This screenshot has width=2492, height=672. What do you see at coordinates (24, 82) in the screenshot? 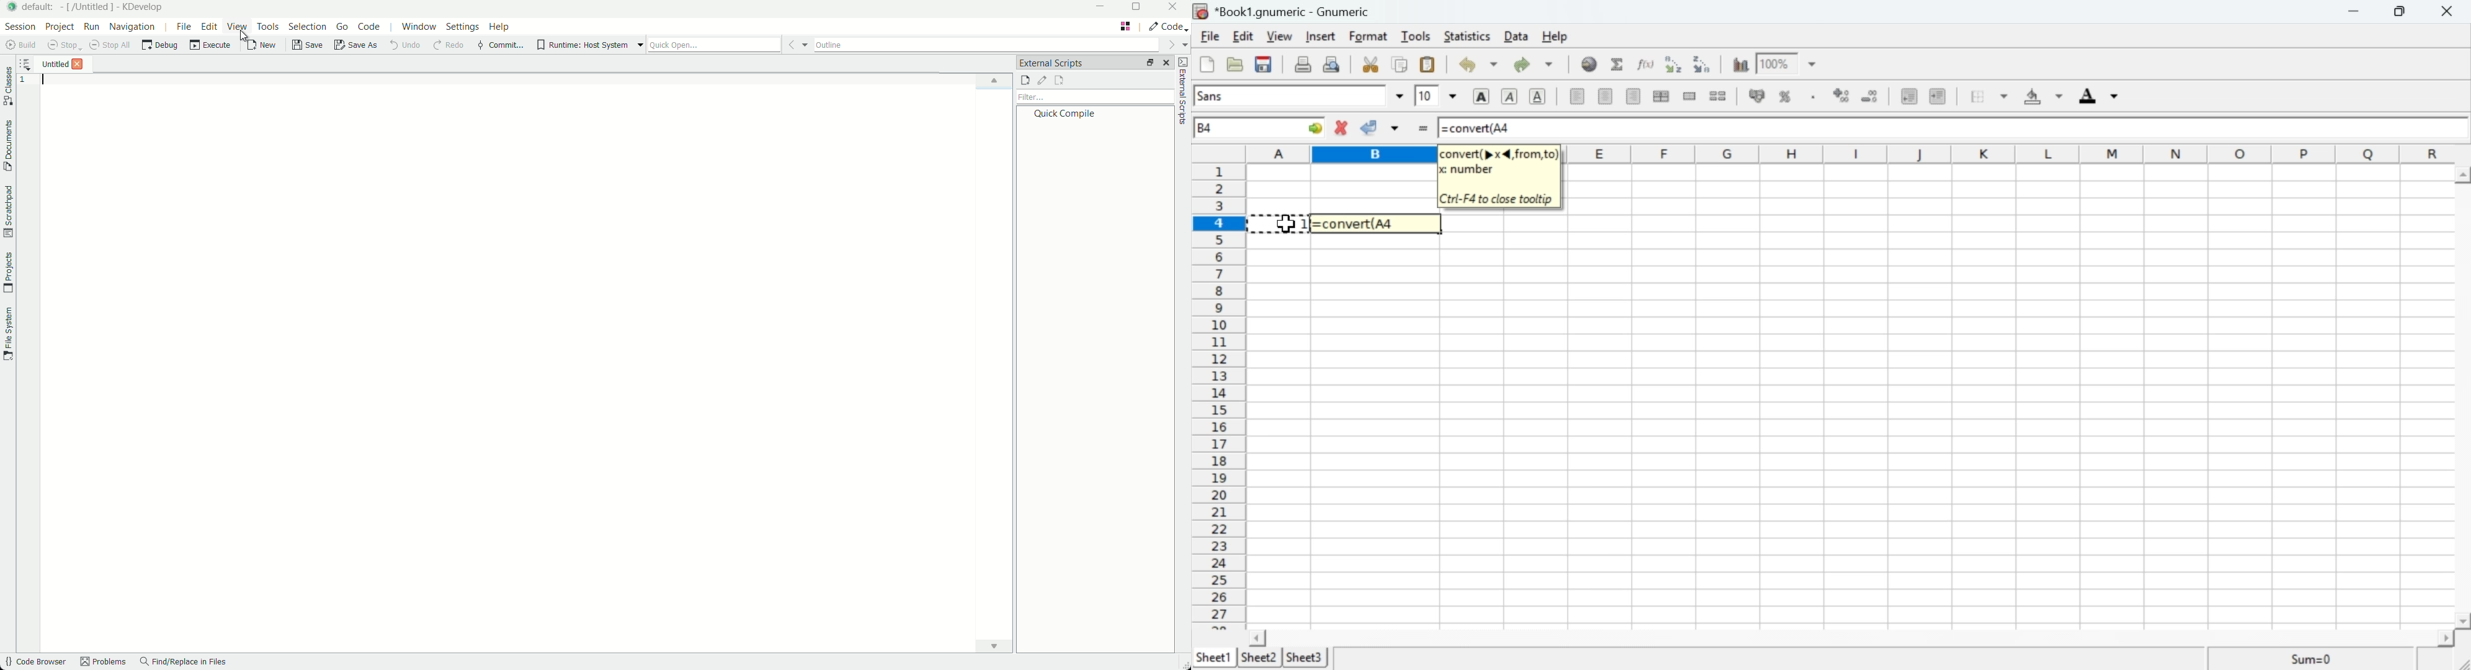
I see `1` at bounding box center [24, 82].